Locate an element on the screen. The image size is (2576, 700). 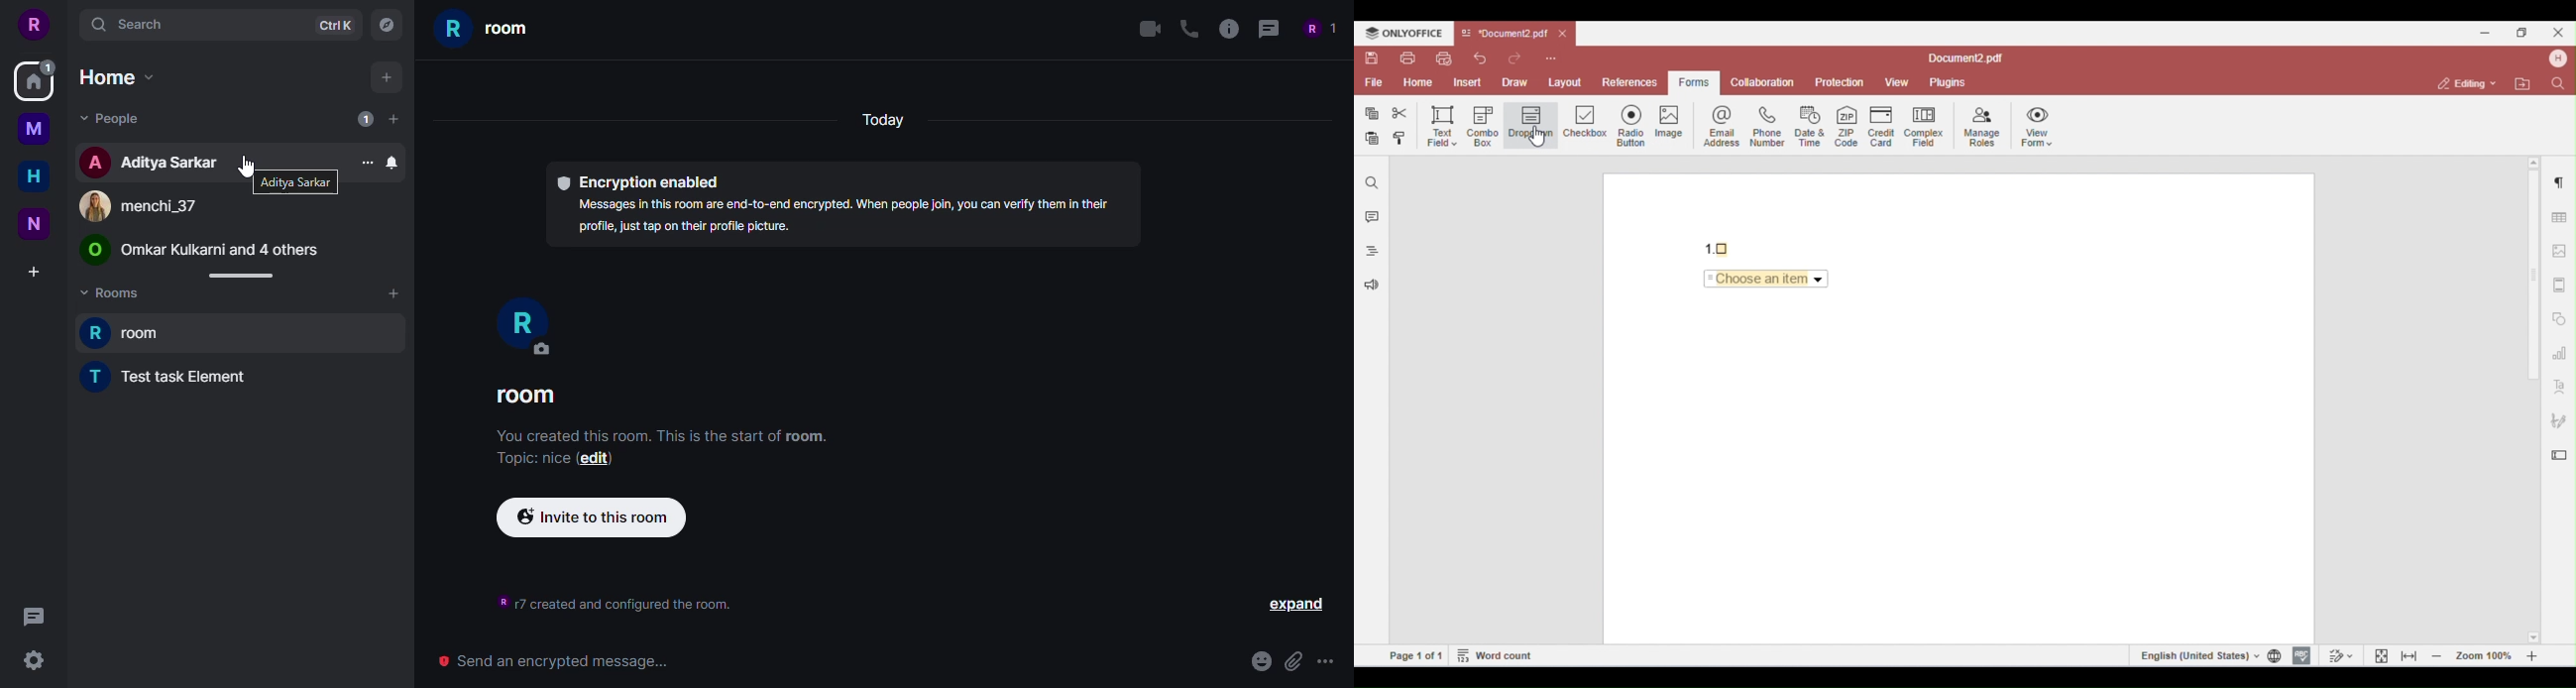
home is located at coordinates (117, 77).